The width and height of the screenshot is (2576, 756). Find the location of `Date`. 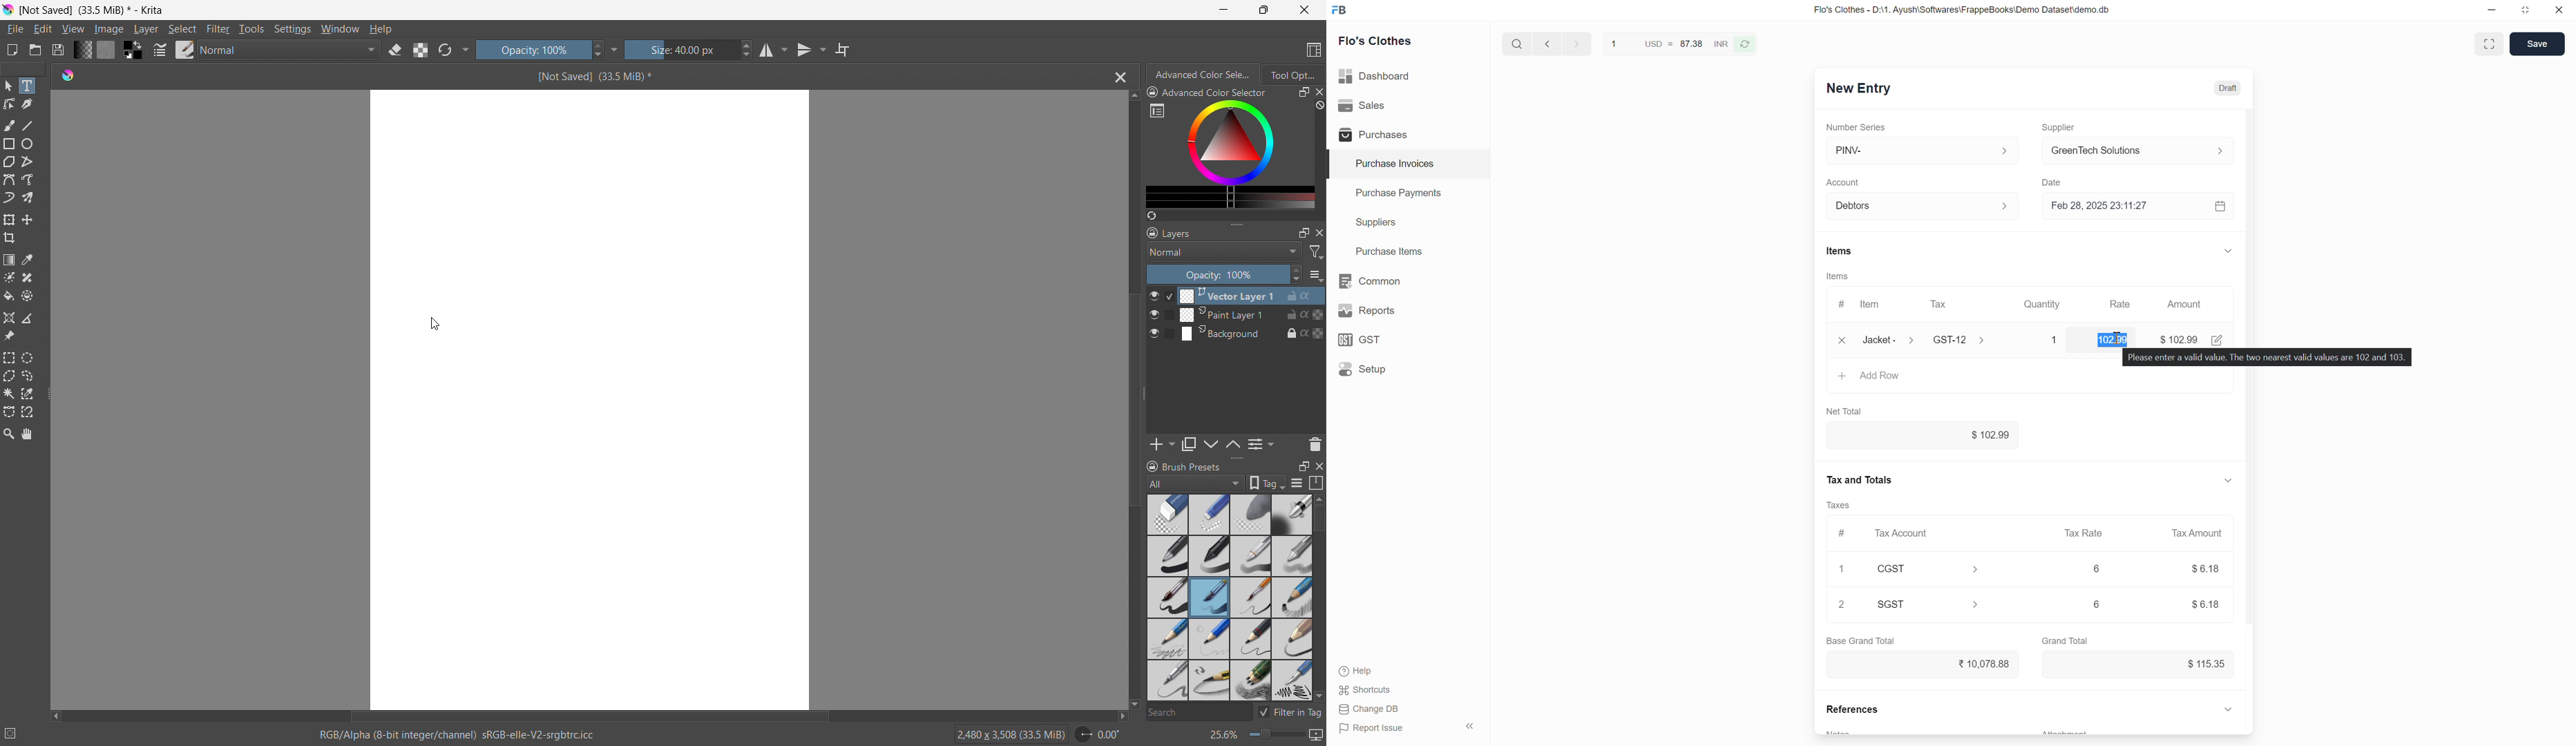

Date is located at coordinates (2055, 183).